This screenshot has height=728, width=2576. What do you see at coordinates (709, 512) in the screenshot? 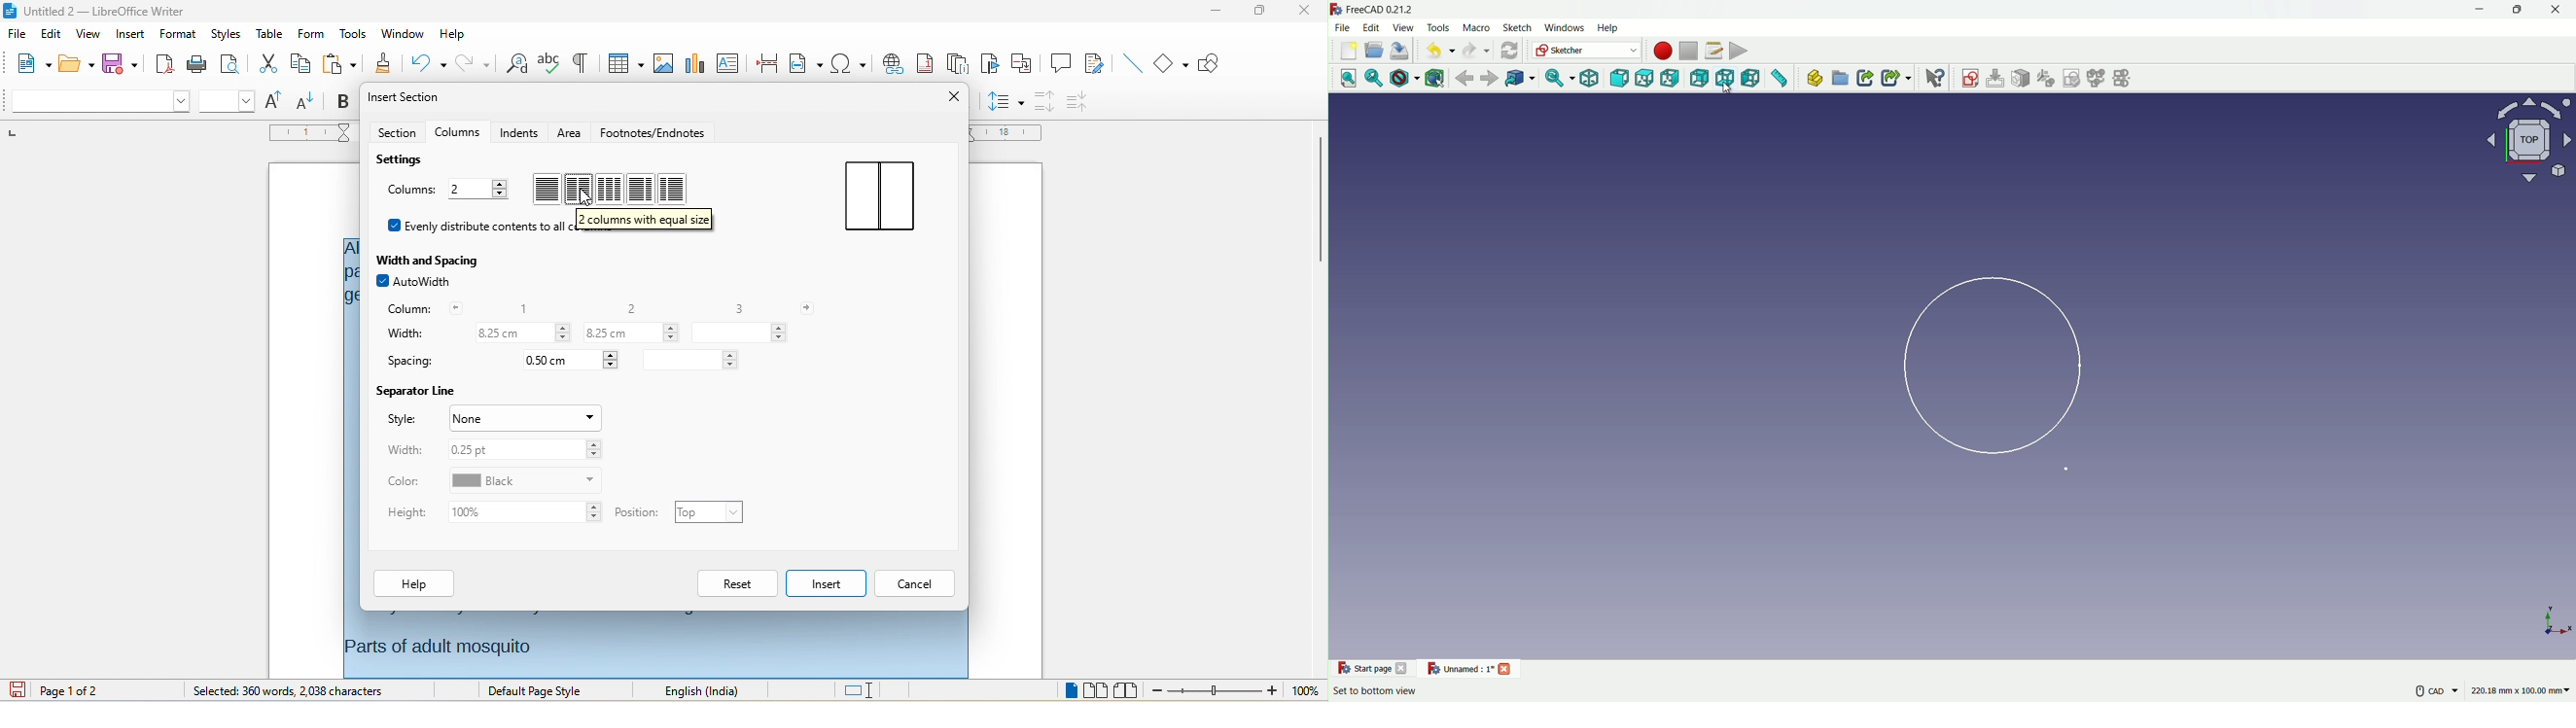
I see `set position` at bounding box center [709, 512].